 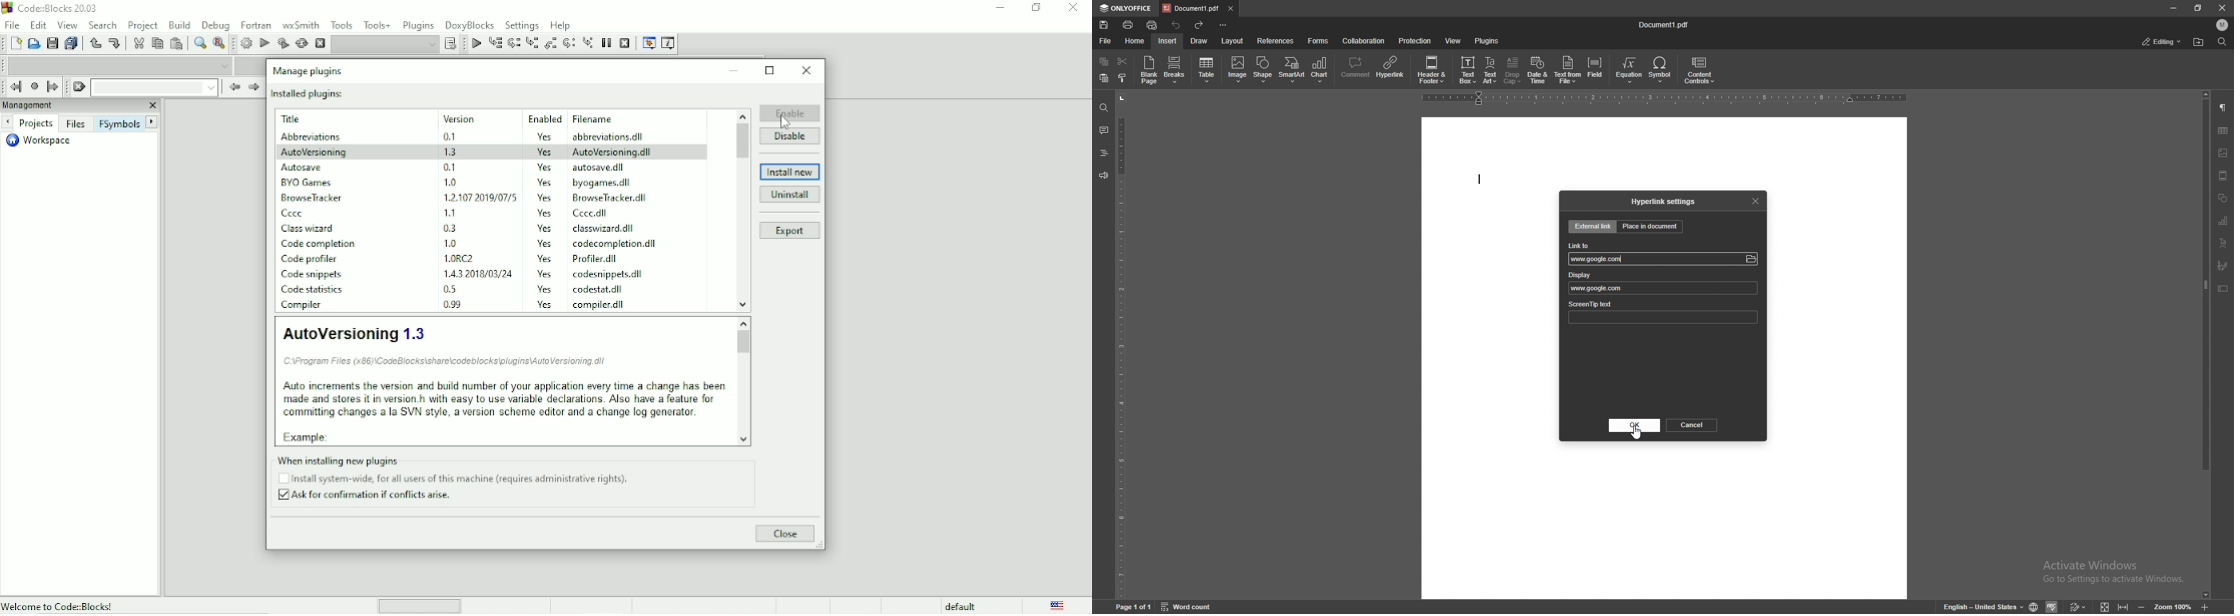 What do you see at coordinates (309, 274) in the screenshot?
I see `plugin ` at bounding box center [309, 274].